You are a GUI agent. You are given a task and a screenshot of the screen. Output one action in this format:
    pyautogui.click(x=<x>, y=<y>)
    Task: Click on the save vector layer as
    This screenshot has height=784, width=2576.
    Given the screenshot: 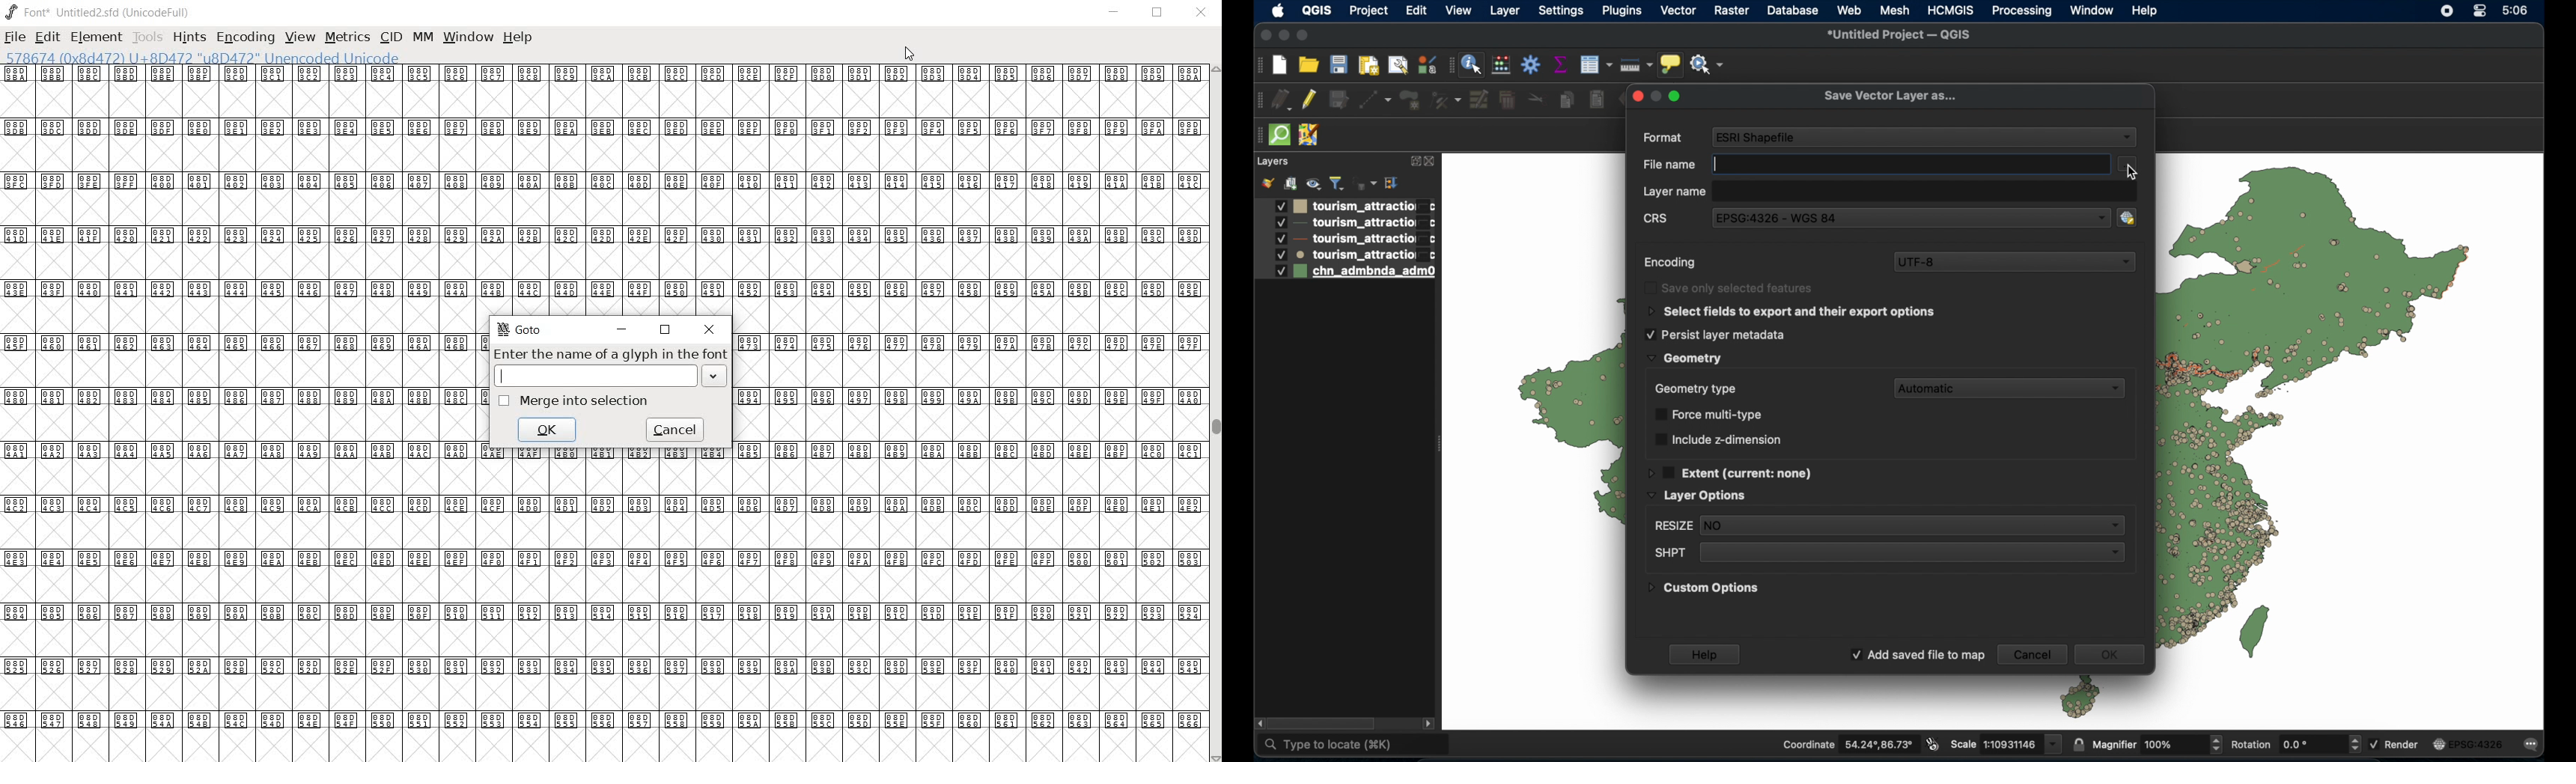 What is the action you would take?
    pyautogui.click(x=1890, y=97)
    